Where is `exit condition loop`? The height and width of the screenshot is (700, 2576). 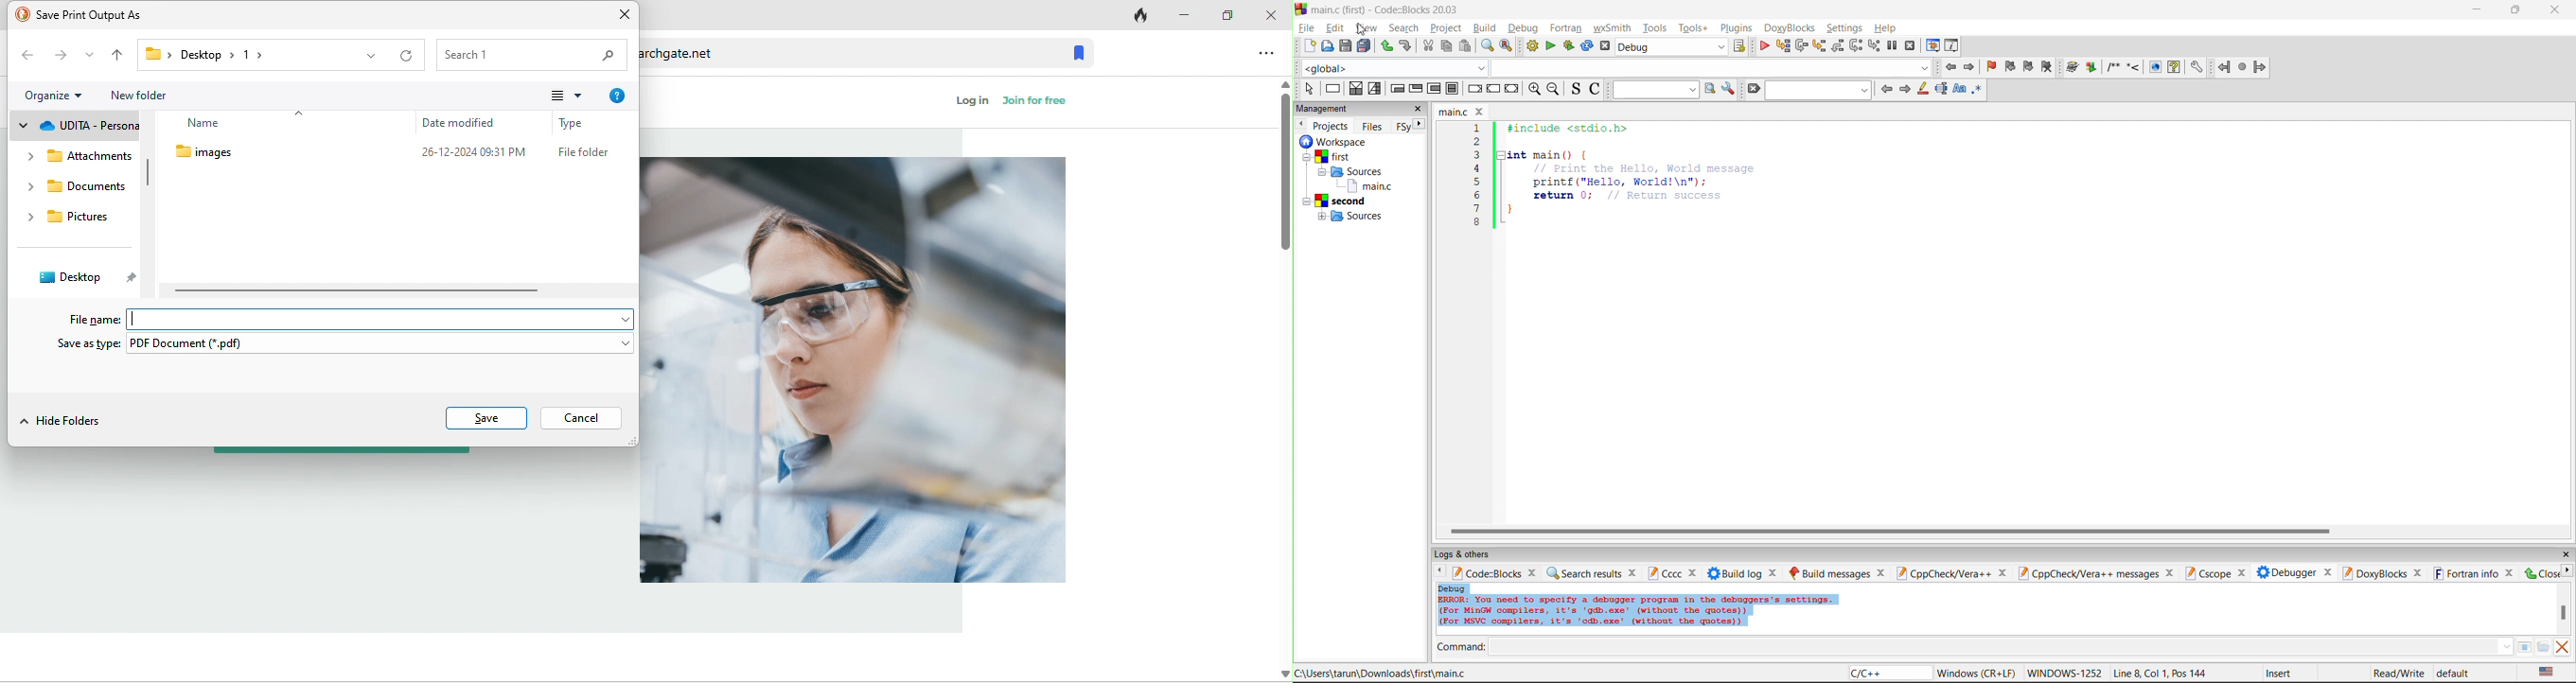
exit condition loop is located at coordinates (1416, 88).